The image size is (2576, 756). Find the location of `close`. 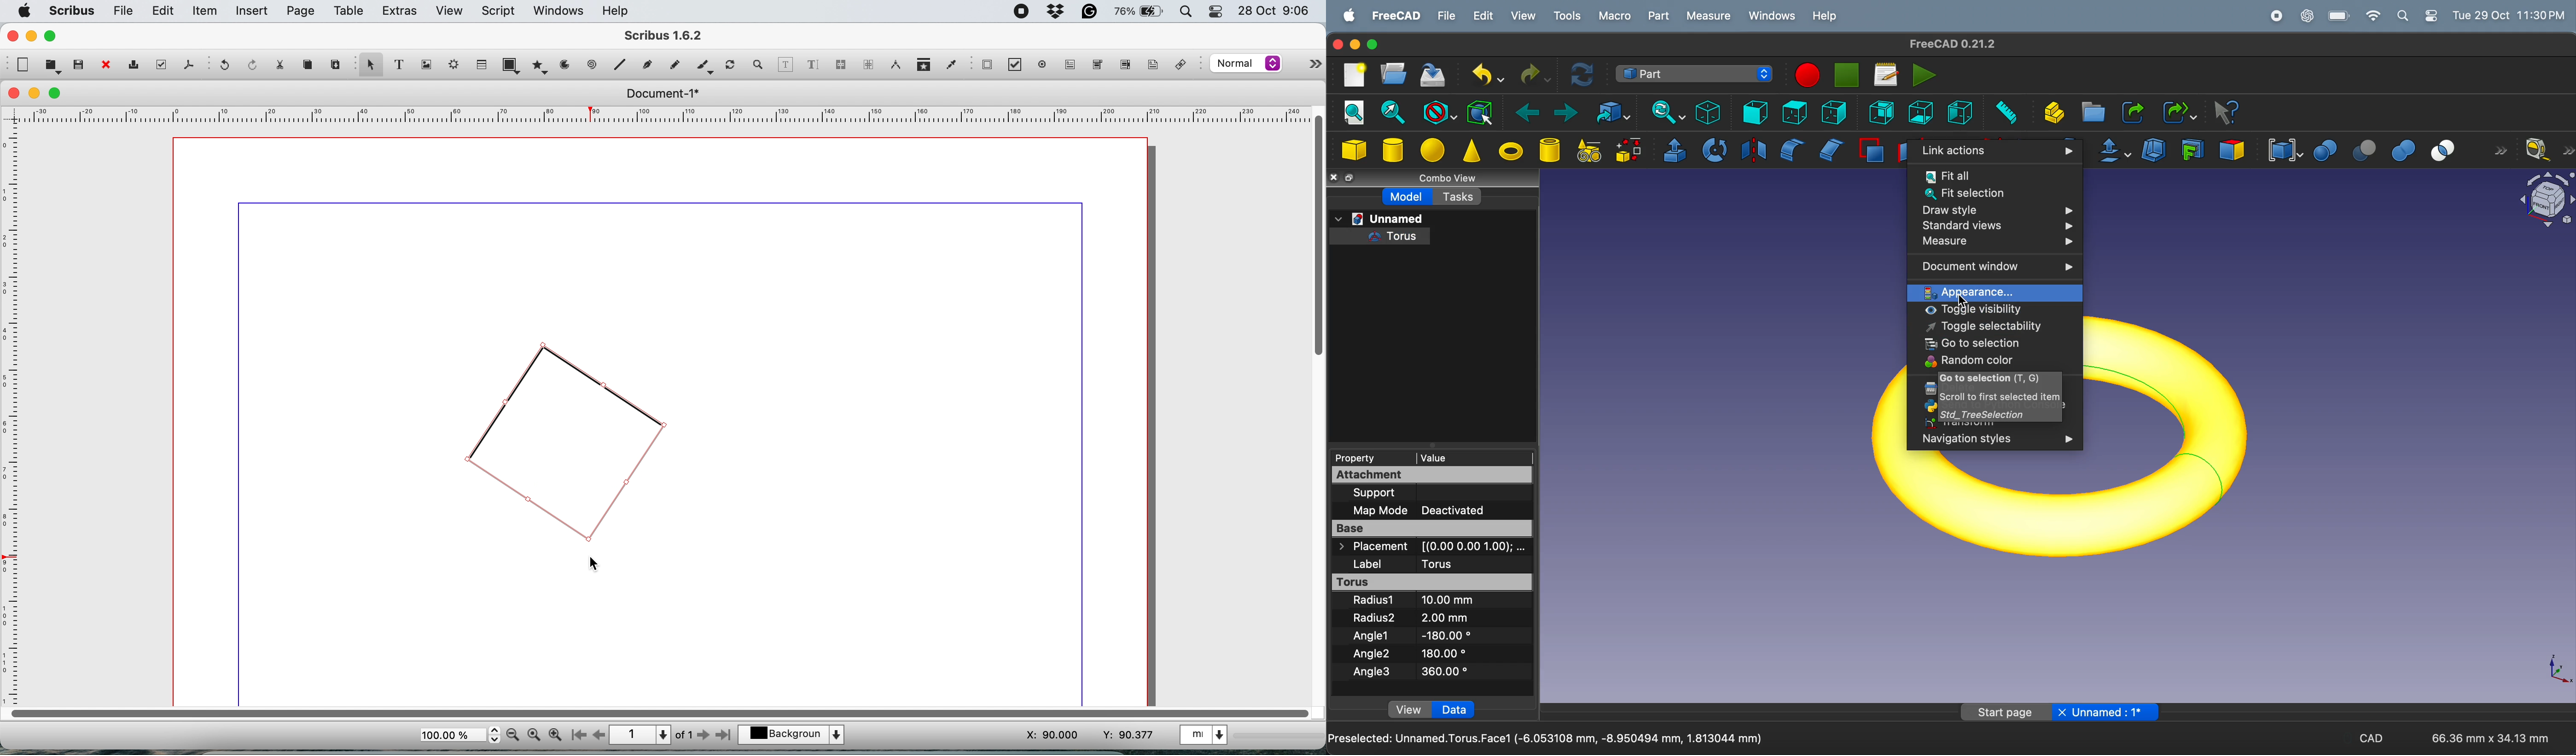

close is located at coordinates (15, 94).